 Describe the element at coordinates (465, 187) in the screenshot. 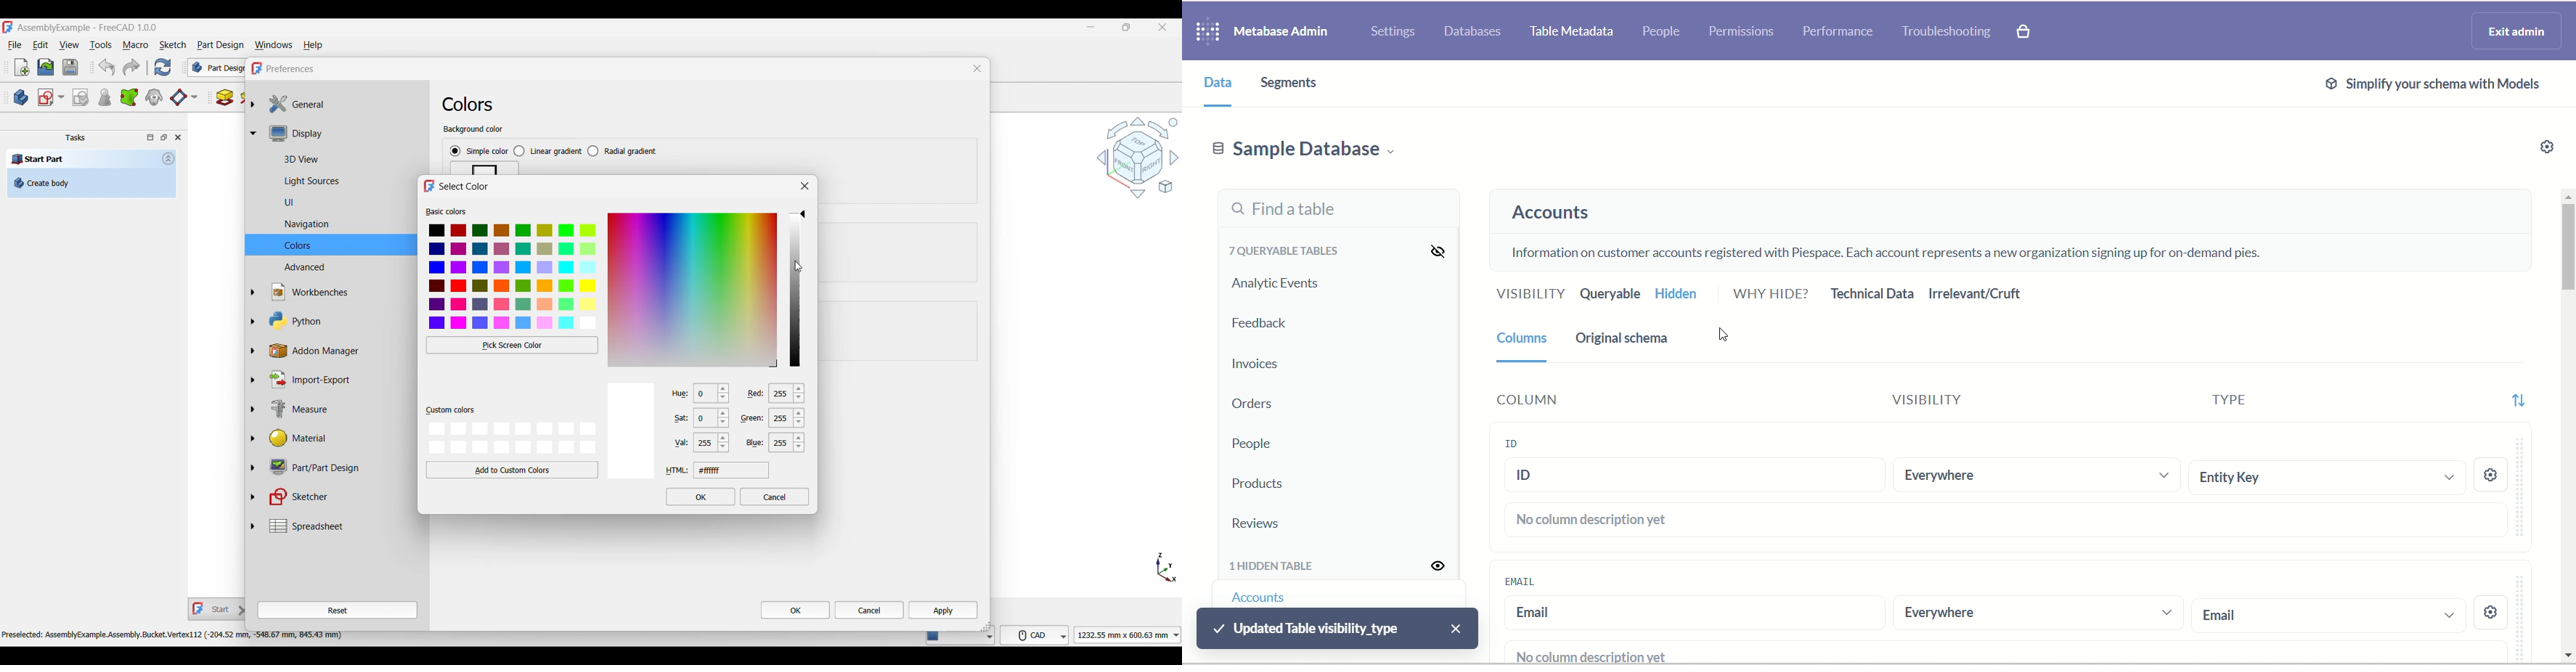

I see `select color` at that location.